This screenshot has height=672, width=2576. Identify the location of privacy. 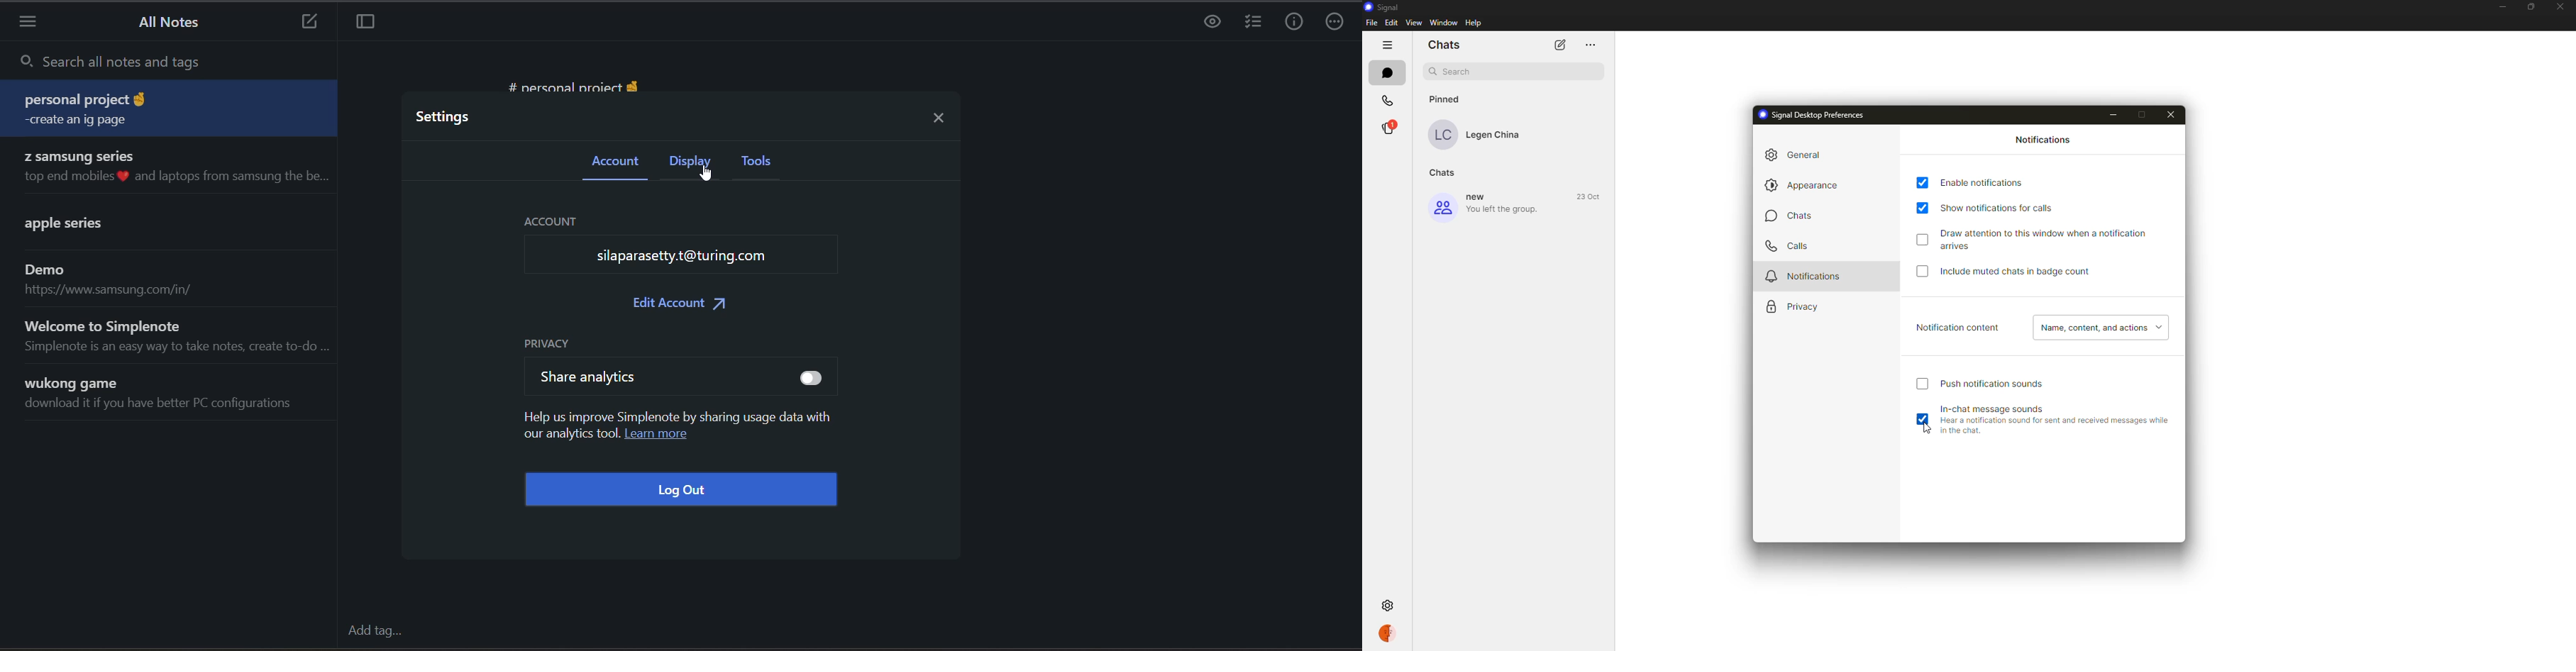
(560, 344).